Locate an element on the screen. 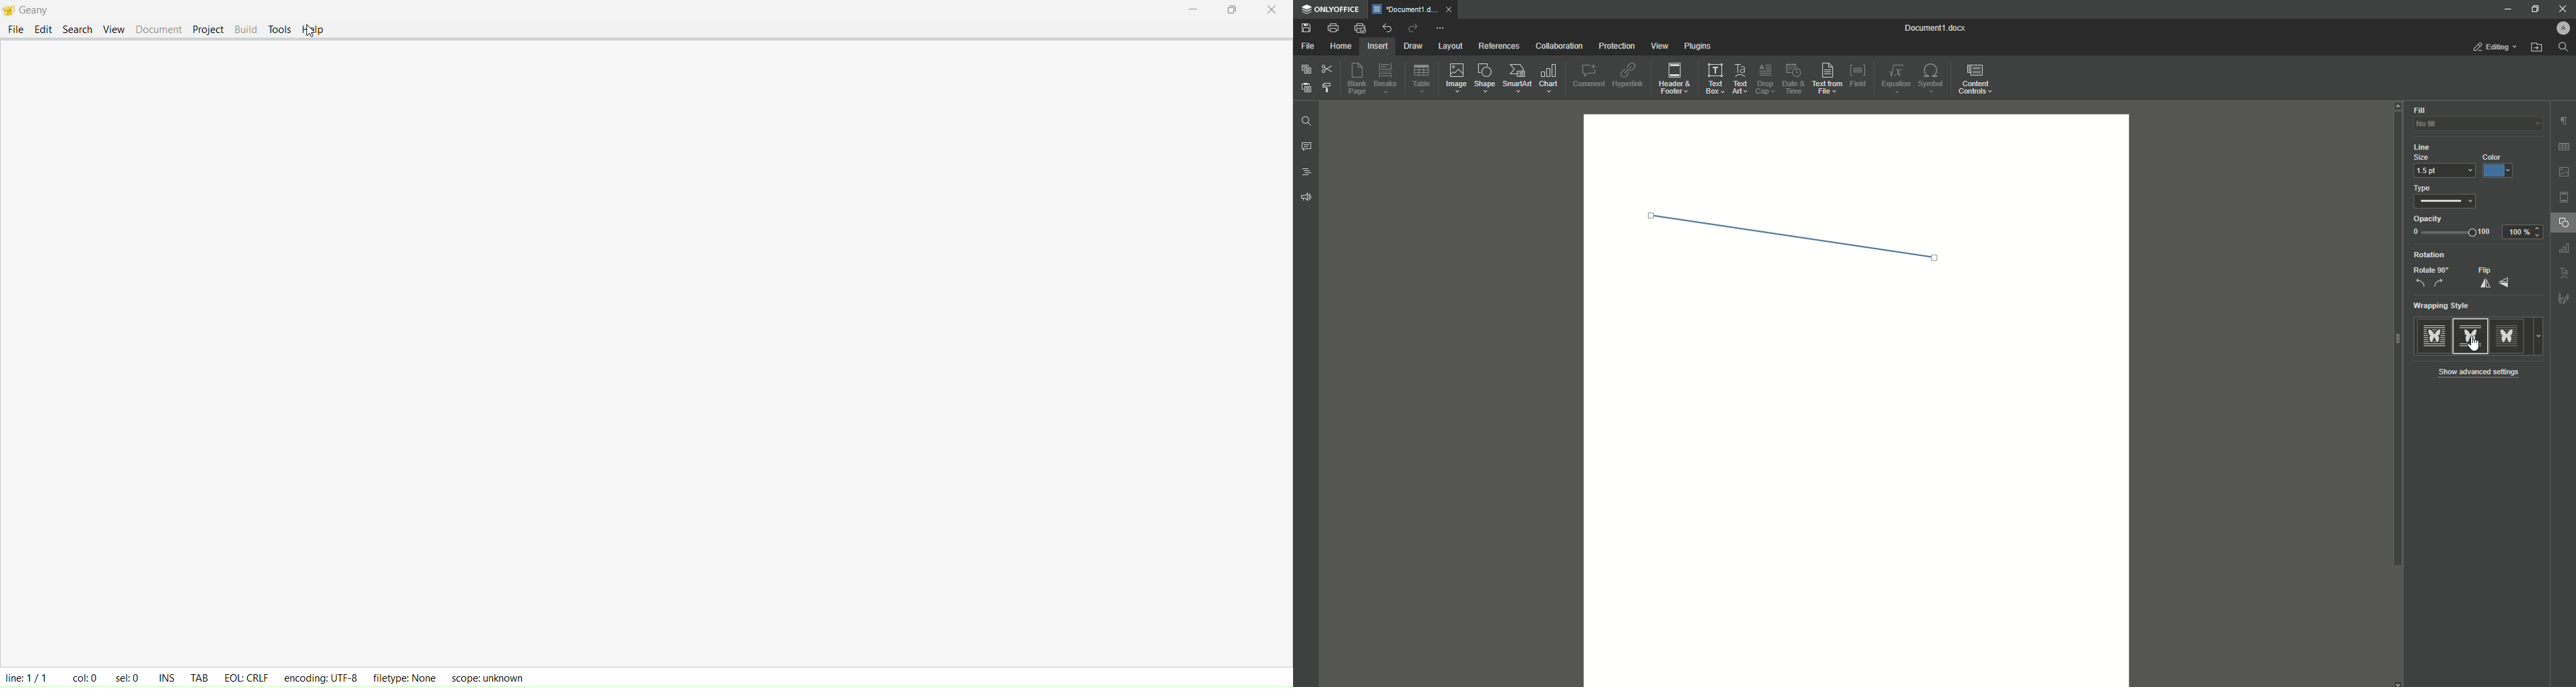 The width and height of the screenshot is (2576, 700). Text Box is located at coordinates (1714, 78).